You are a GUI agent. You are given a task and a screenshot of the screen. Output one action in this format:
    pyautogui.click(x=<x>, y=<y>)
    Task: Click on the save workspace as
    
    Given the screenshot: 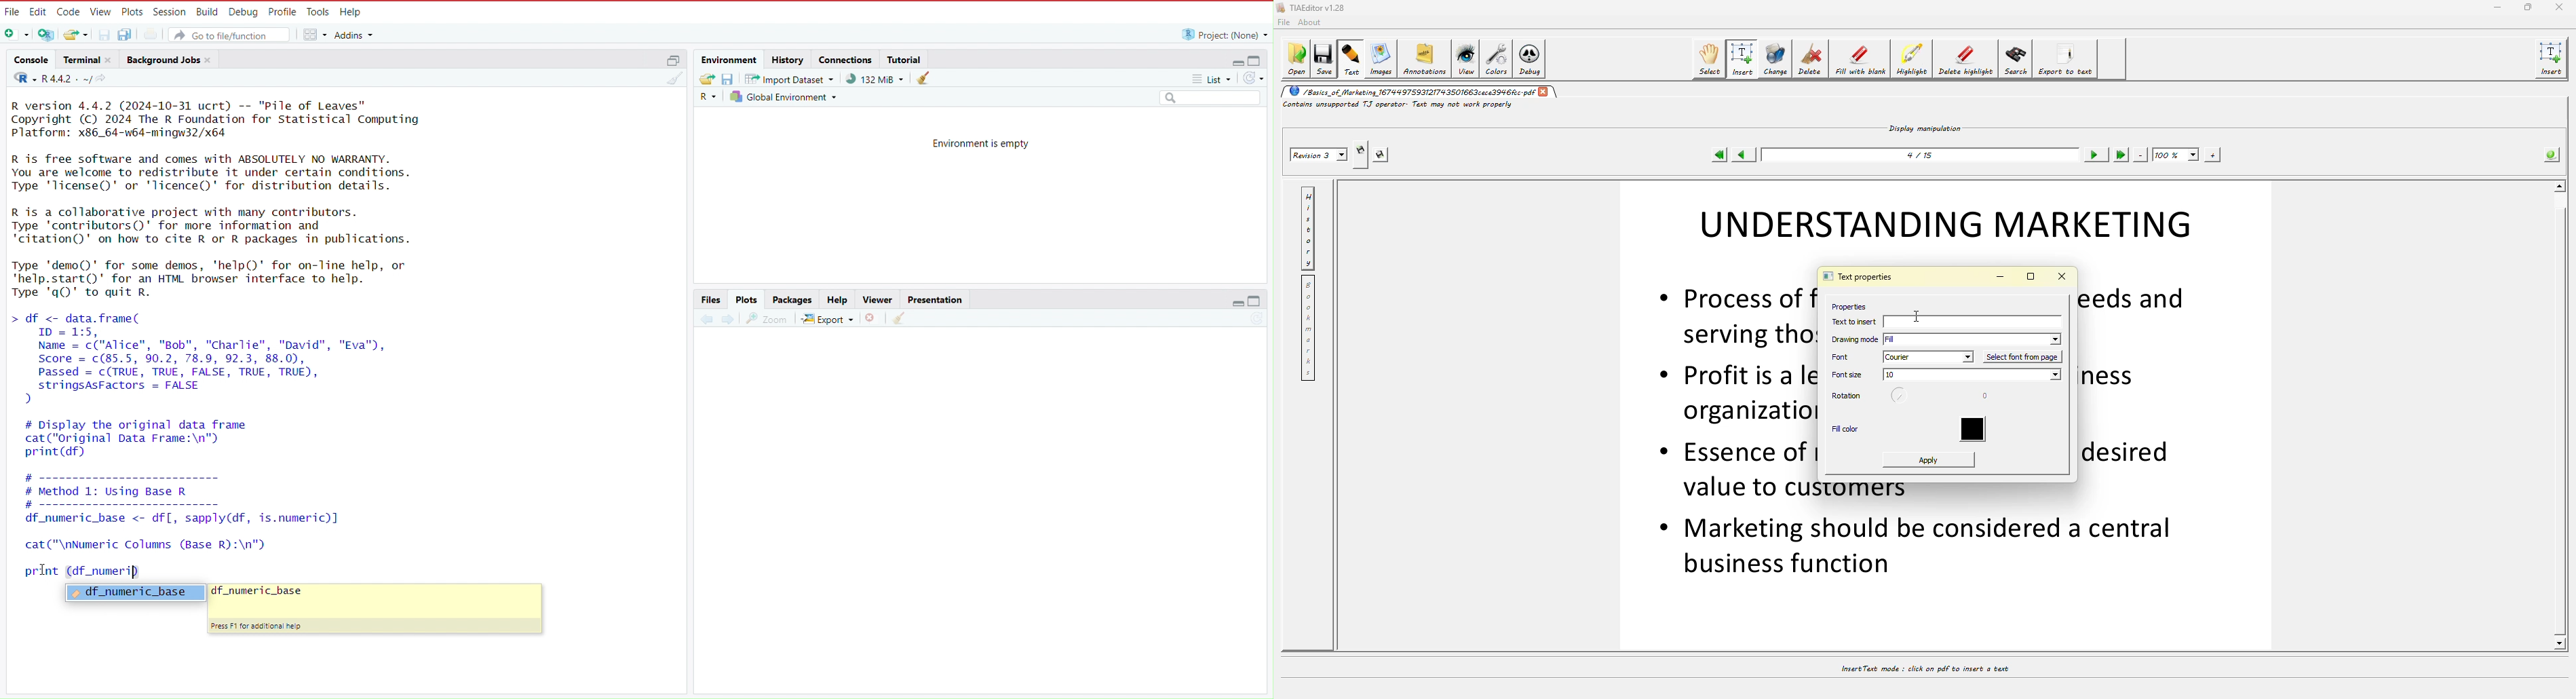 What is the action you would take?
    pyautogui.click(x=731, y=80)
    